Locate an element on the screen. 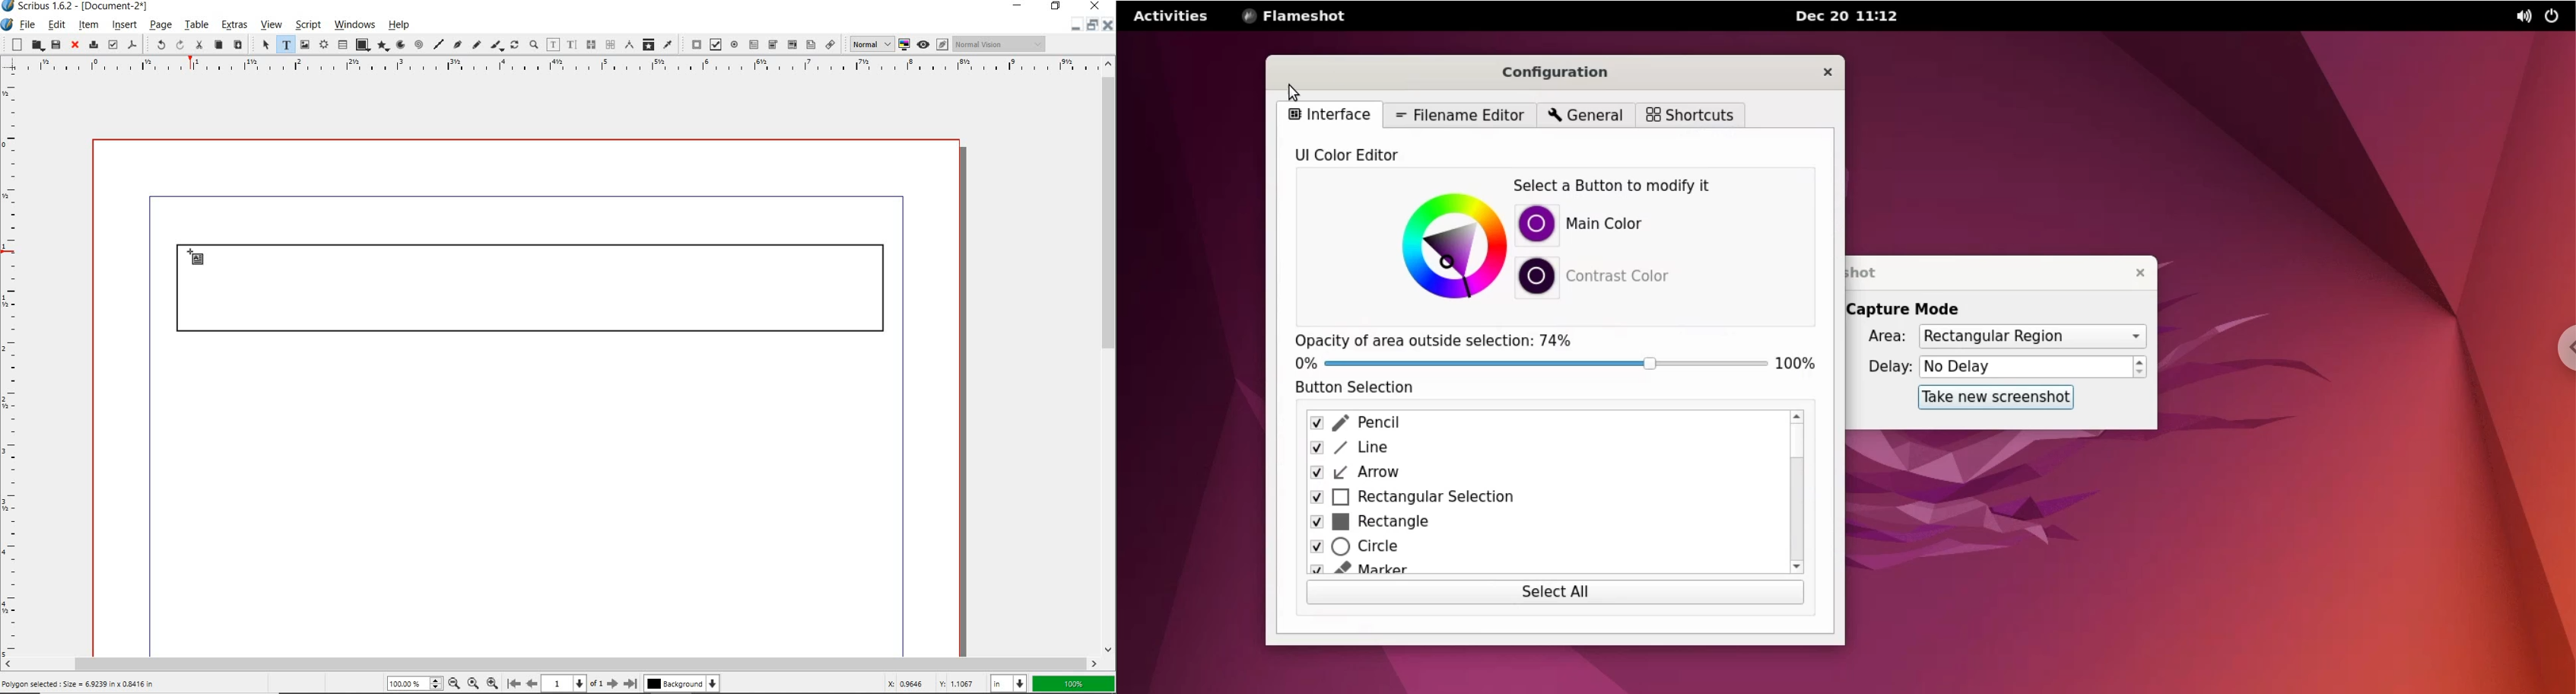 Image resolution: width=2576 pixels, height=700 pixels. move to previous is located at coordinates (532, 682).